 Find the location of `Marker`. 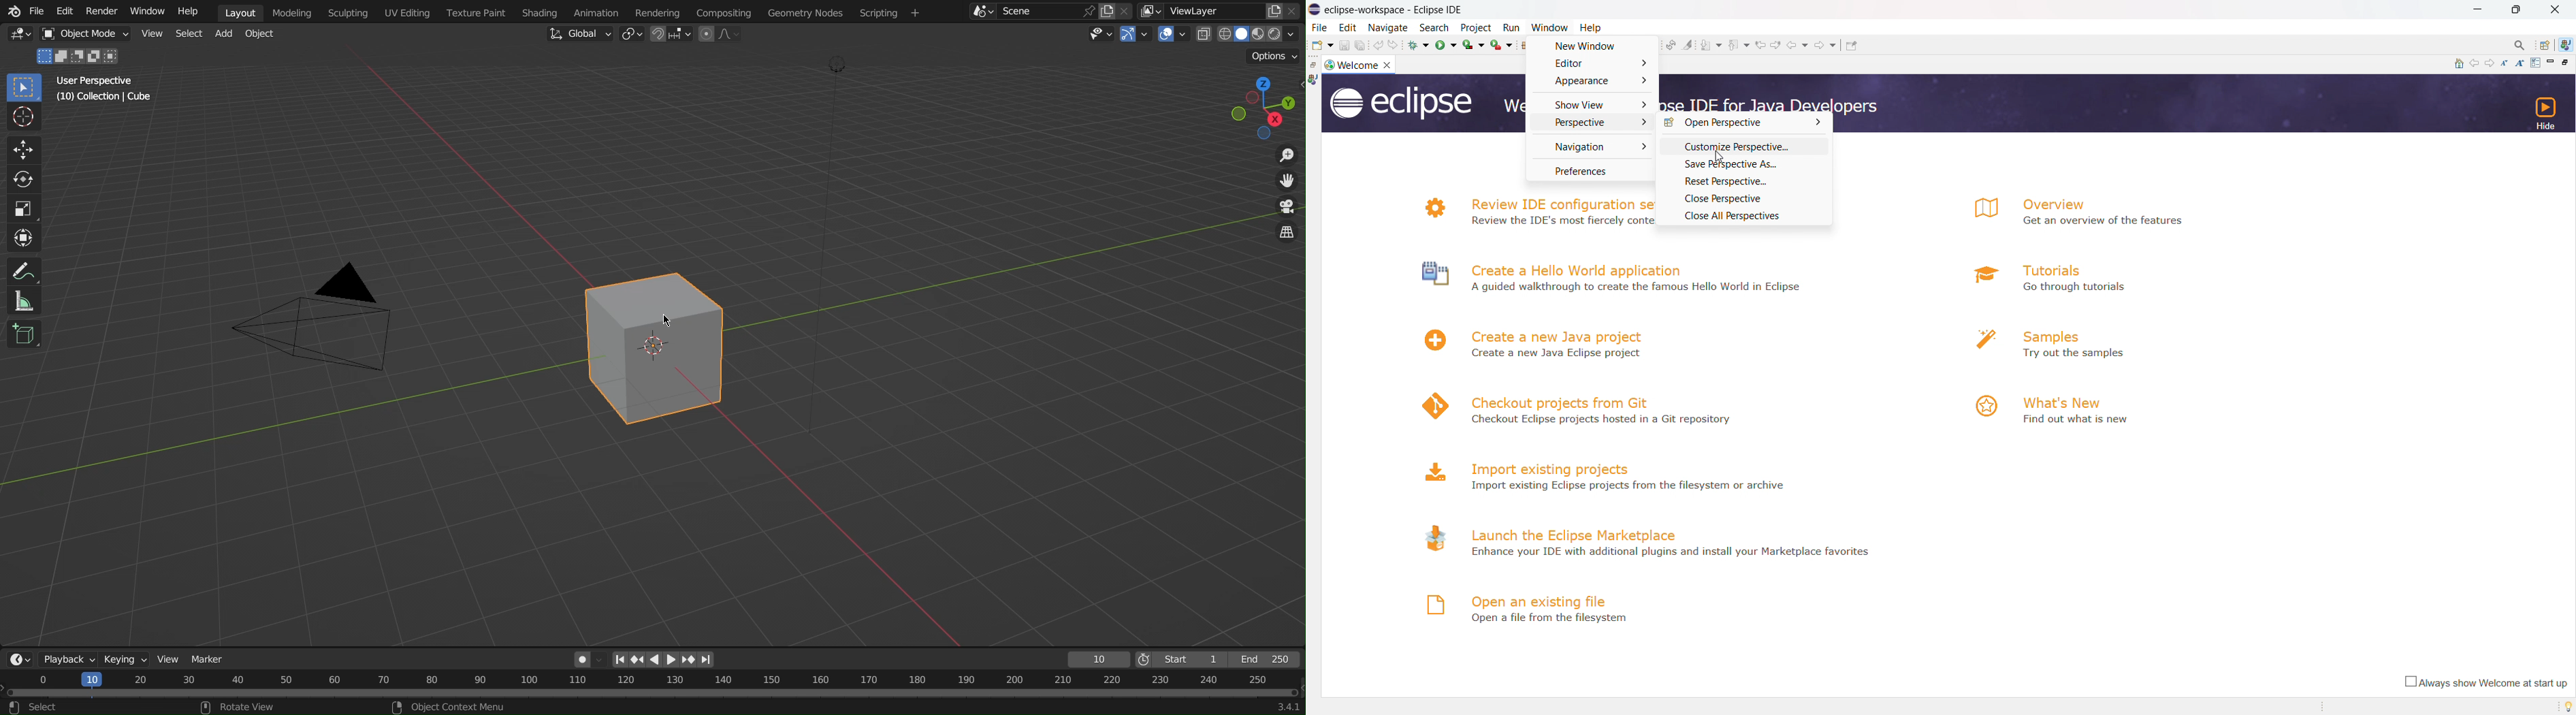

Marker is located at coordinates (209, 656).